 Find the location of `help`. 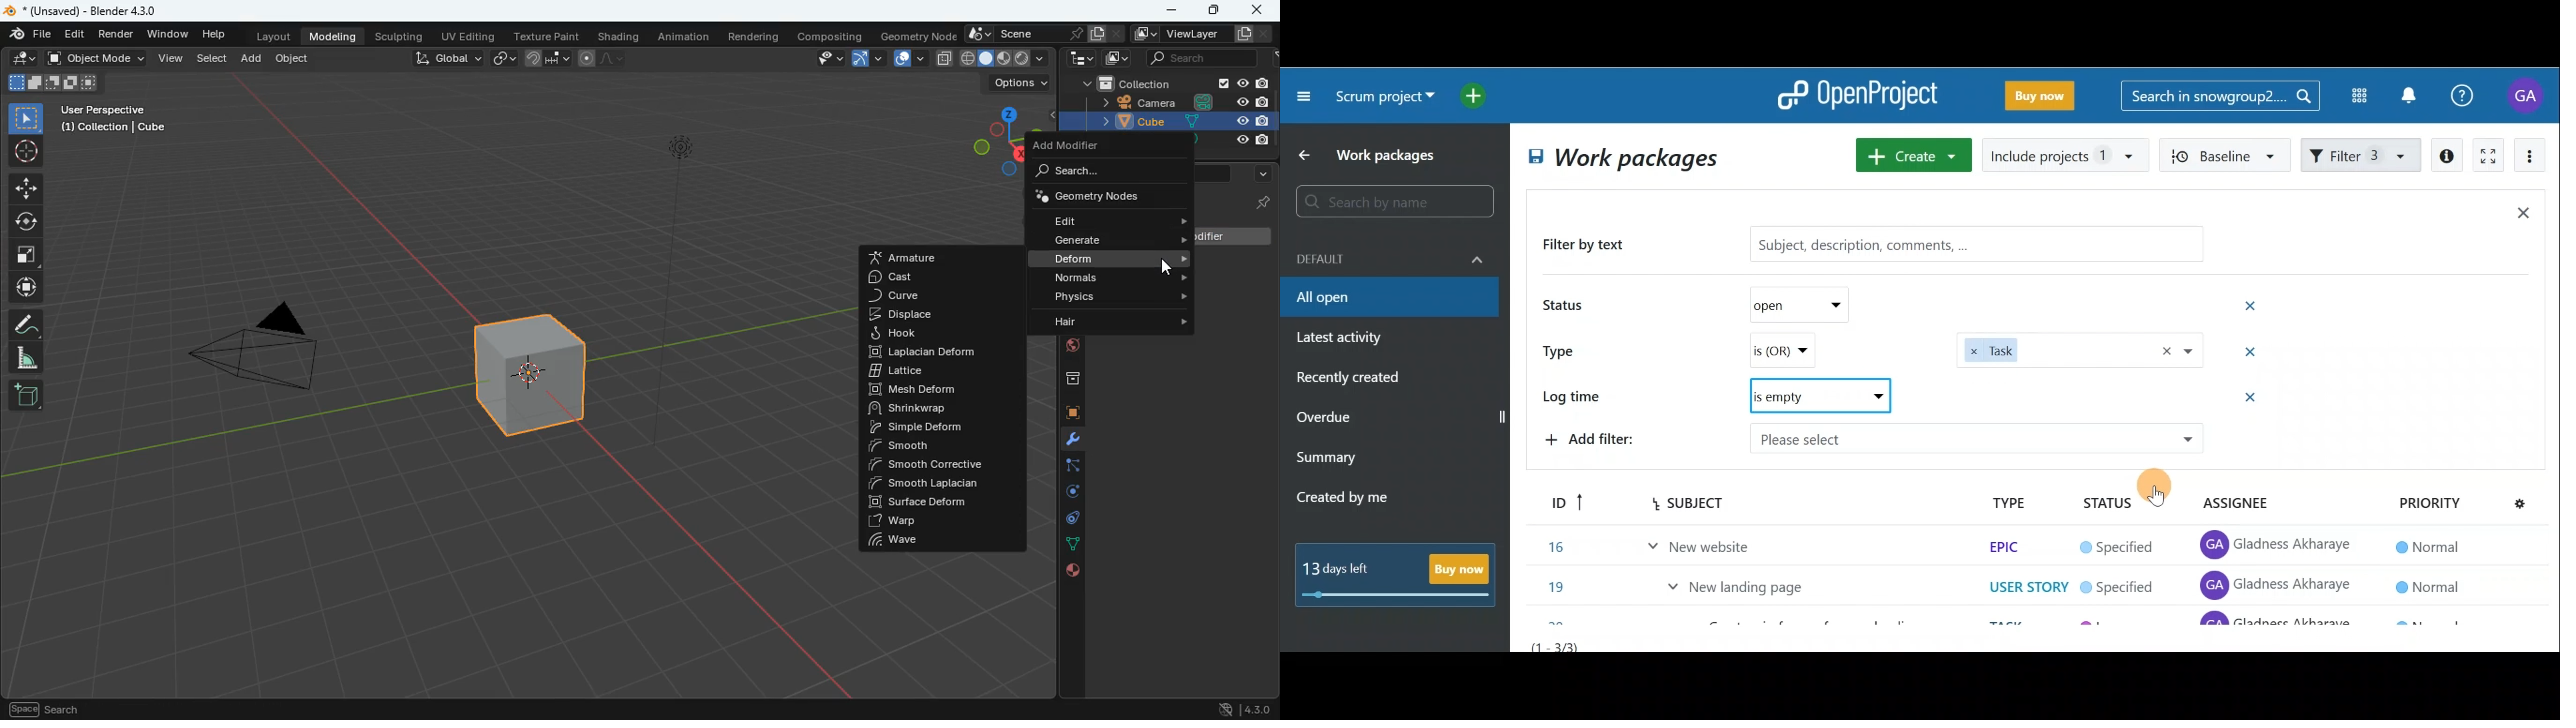

help is located at coordinates (218, 34).